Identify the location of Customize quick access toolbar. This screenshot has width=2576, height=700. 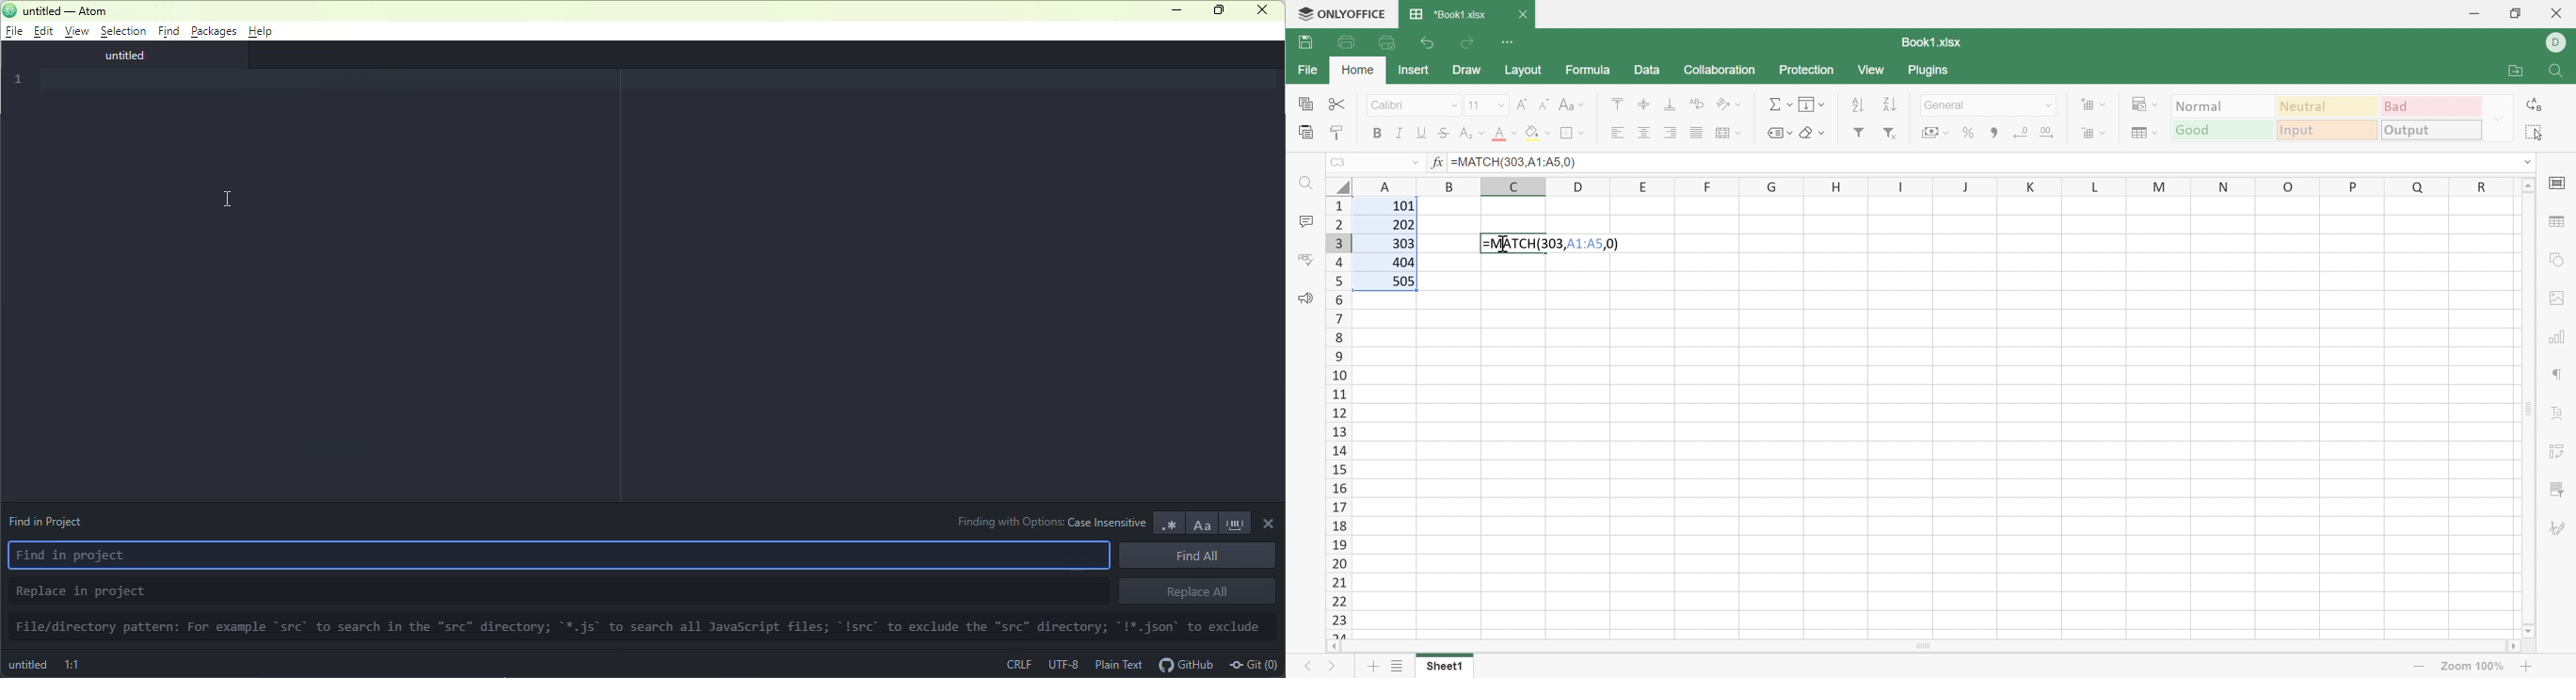
(1514, 42).